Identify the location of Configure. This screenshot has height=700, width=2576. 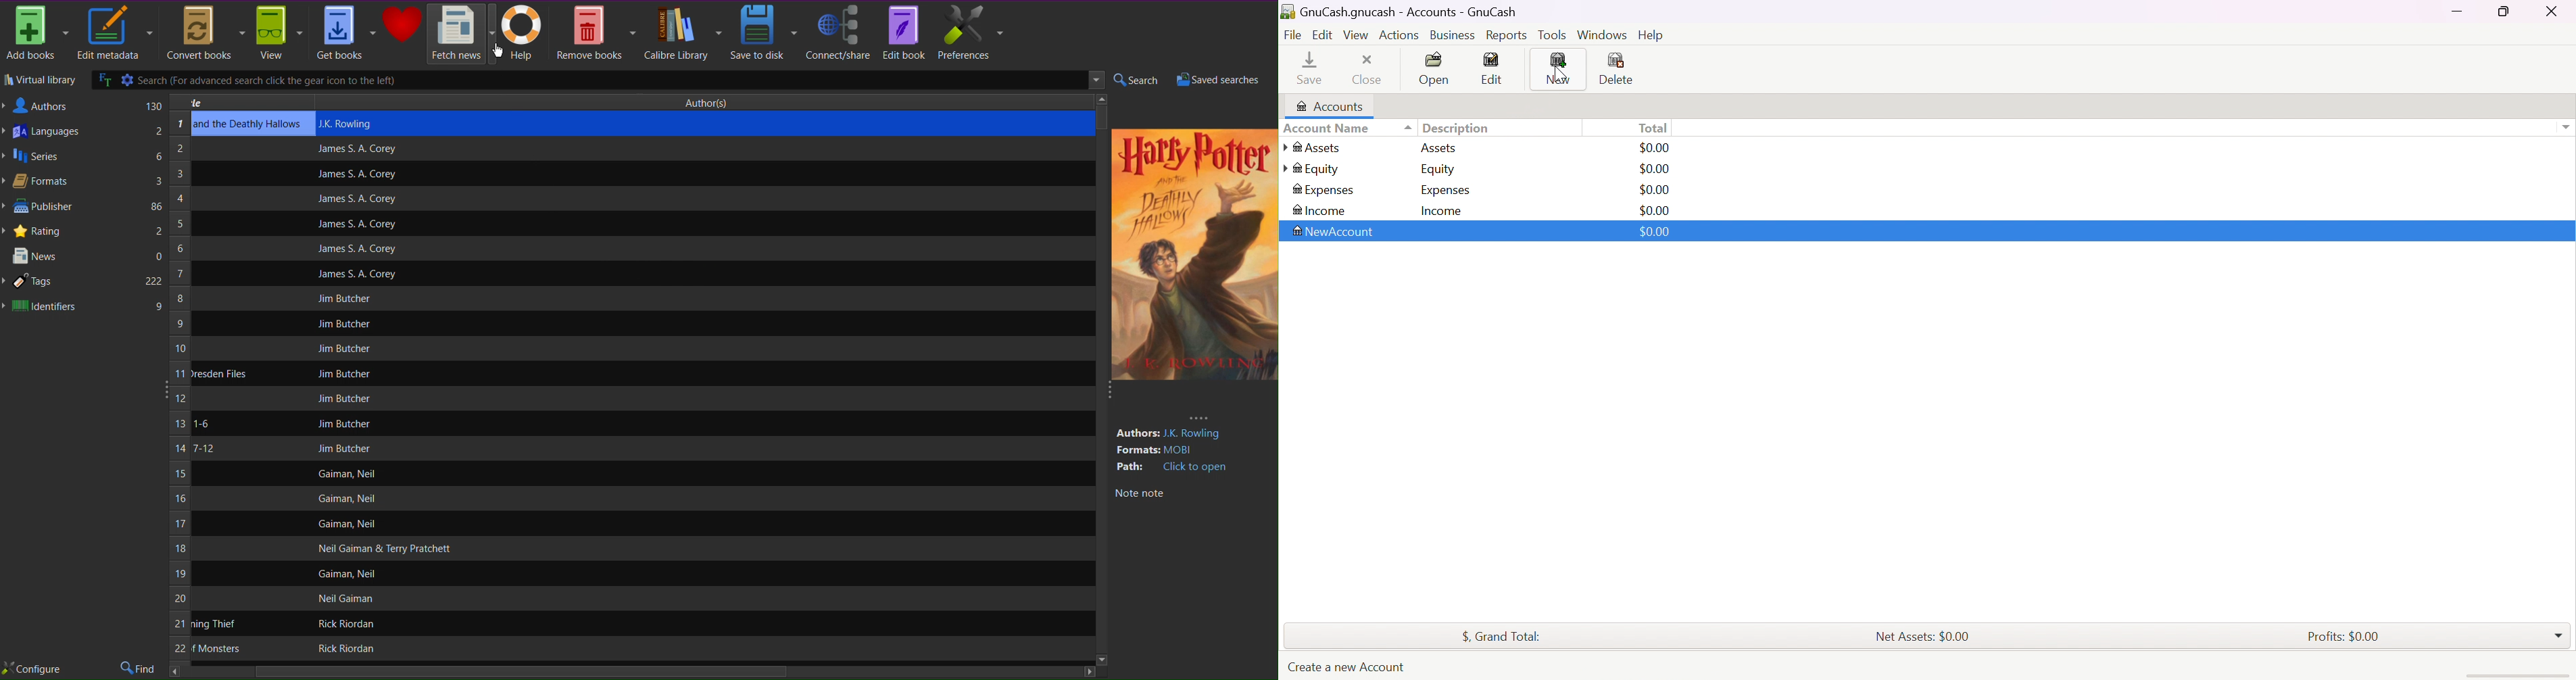
(32, 669).